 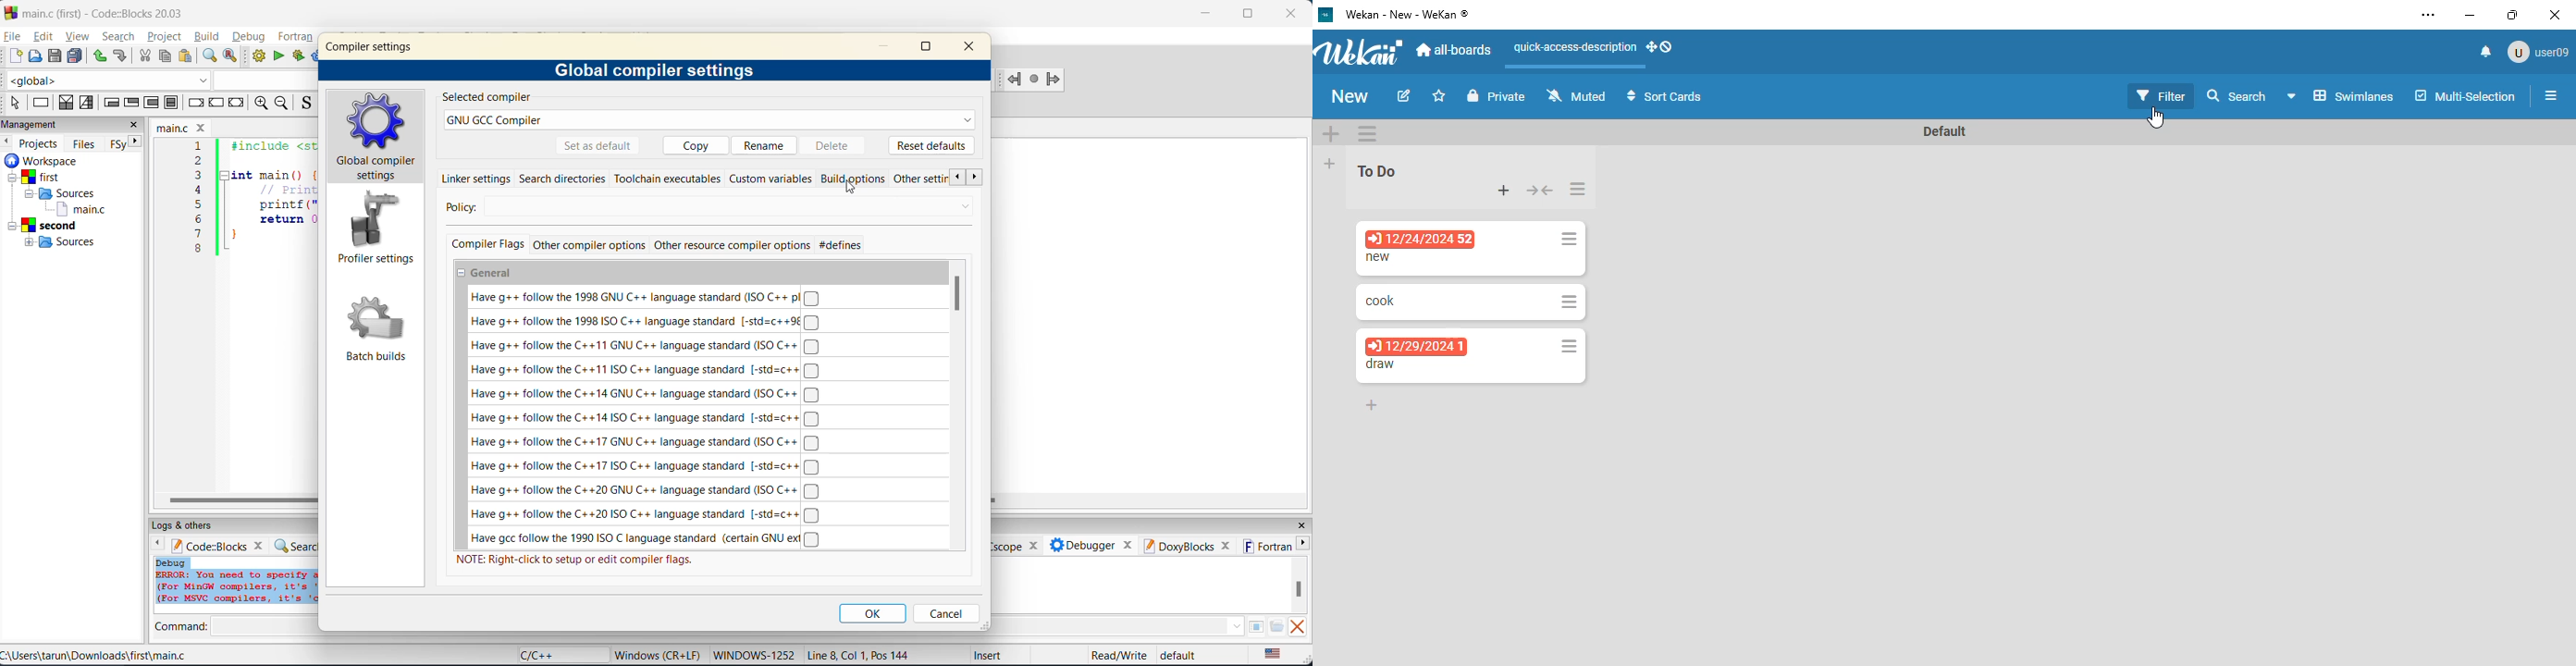 What do you see at coordinates (17, 103) in the screenshot?
I see `select` at bounding box center [17, 103].